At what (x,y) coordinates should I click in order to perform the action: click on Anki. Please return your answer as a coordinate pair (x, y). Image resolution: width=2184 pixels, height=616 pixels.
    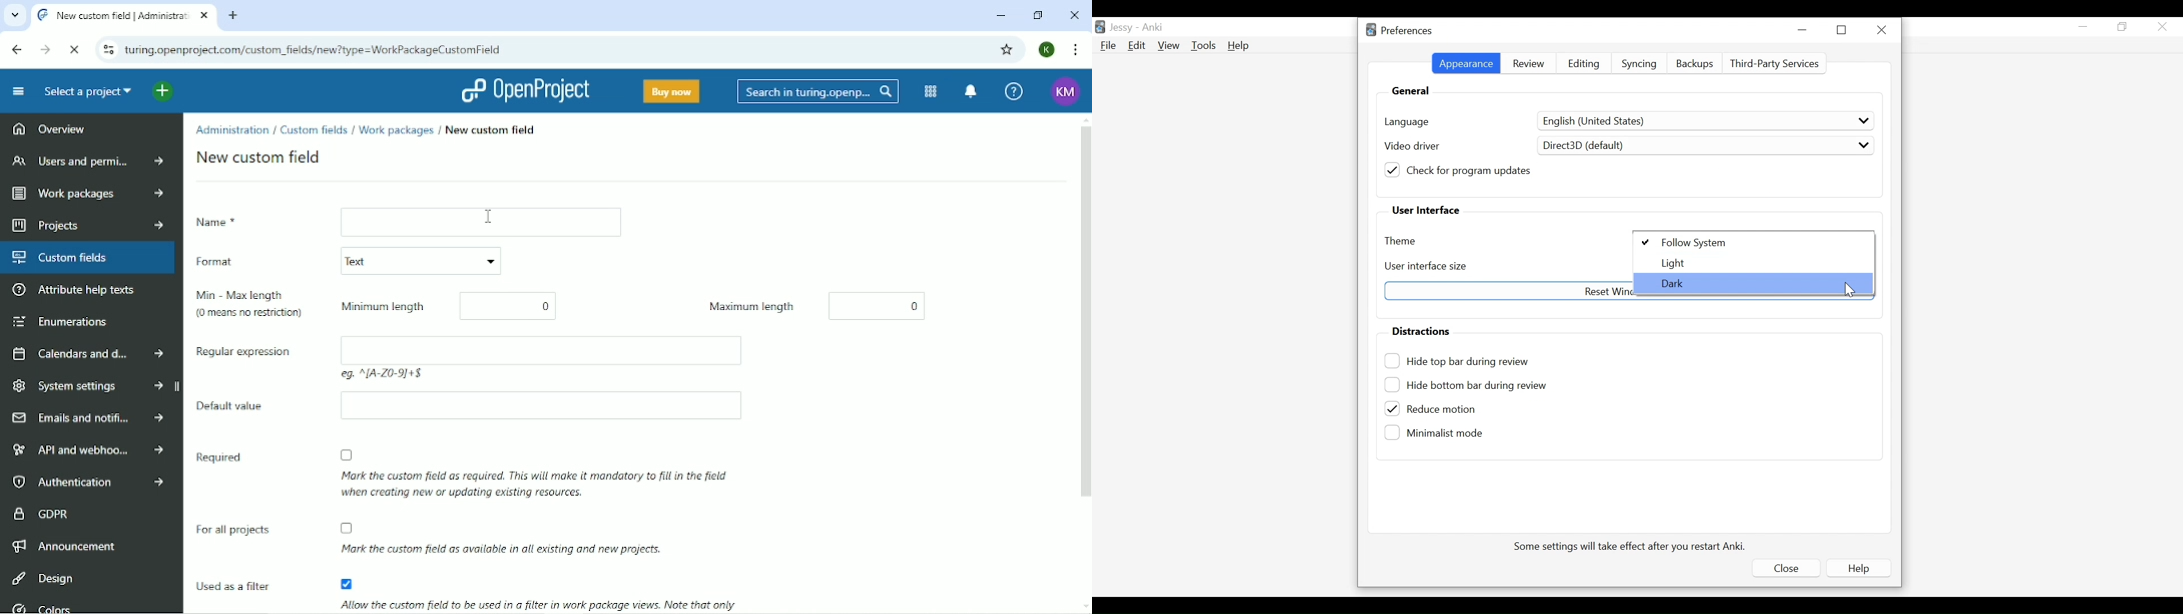
    Looking at the image, I should click on (1154, 28).